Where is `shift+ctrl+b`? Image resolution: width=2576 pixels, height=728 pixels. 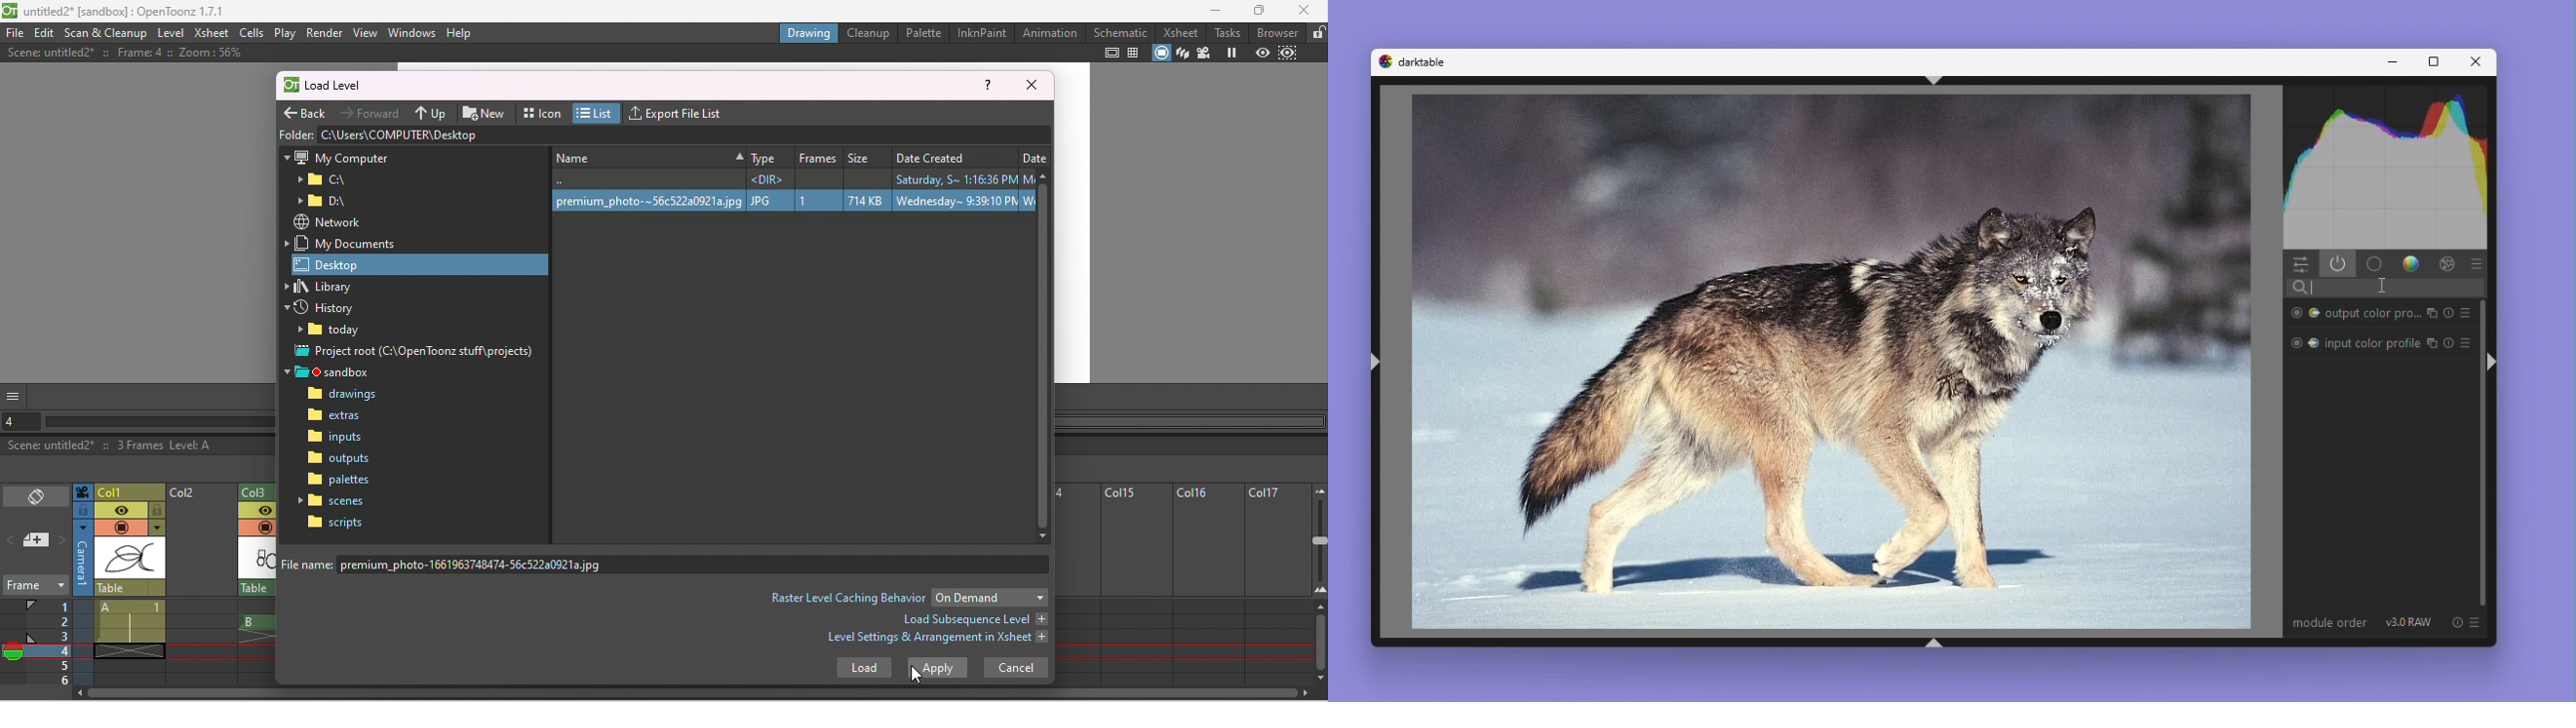 shift+ctrl+b is located at coordinates (1935, 643).